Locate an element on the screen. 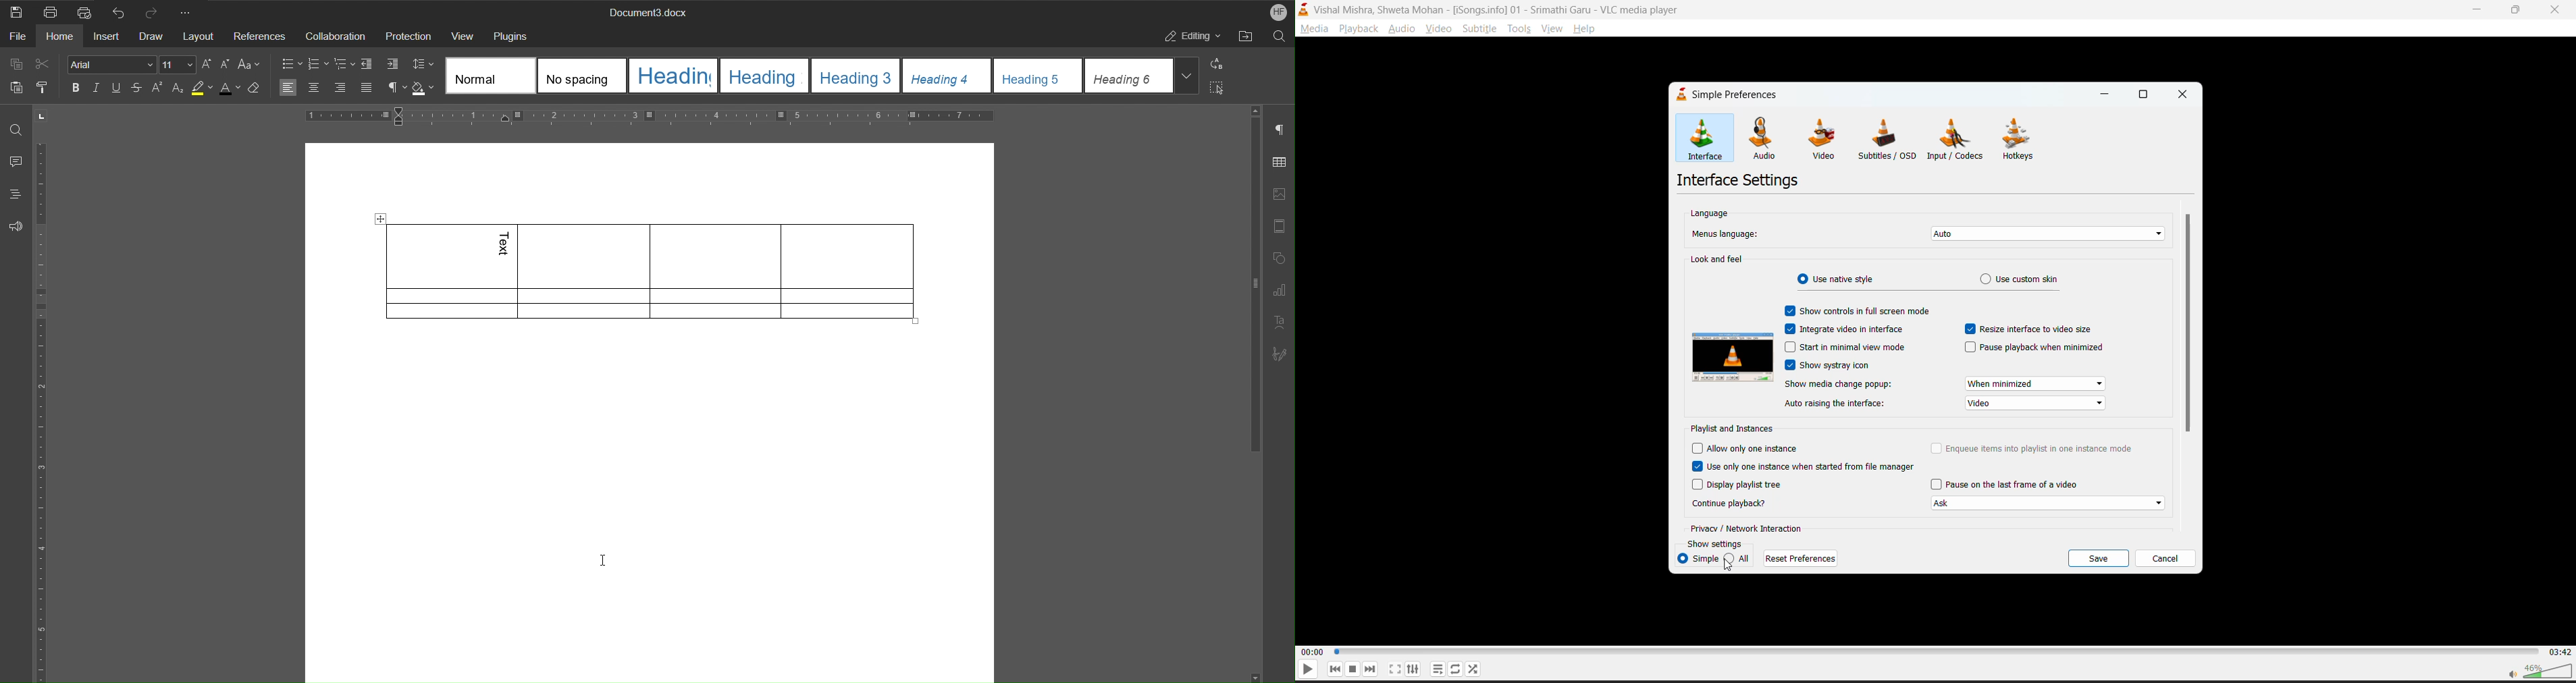 The image size is (2576, 700). view is located at coordinates (1554, 31).